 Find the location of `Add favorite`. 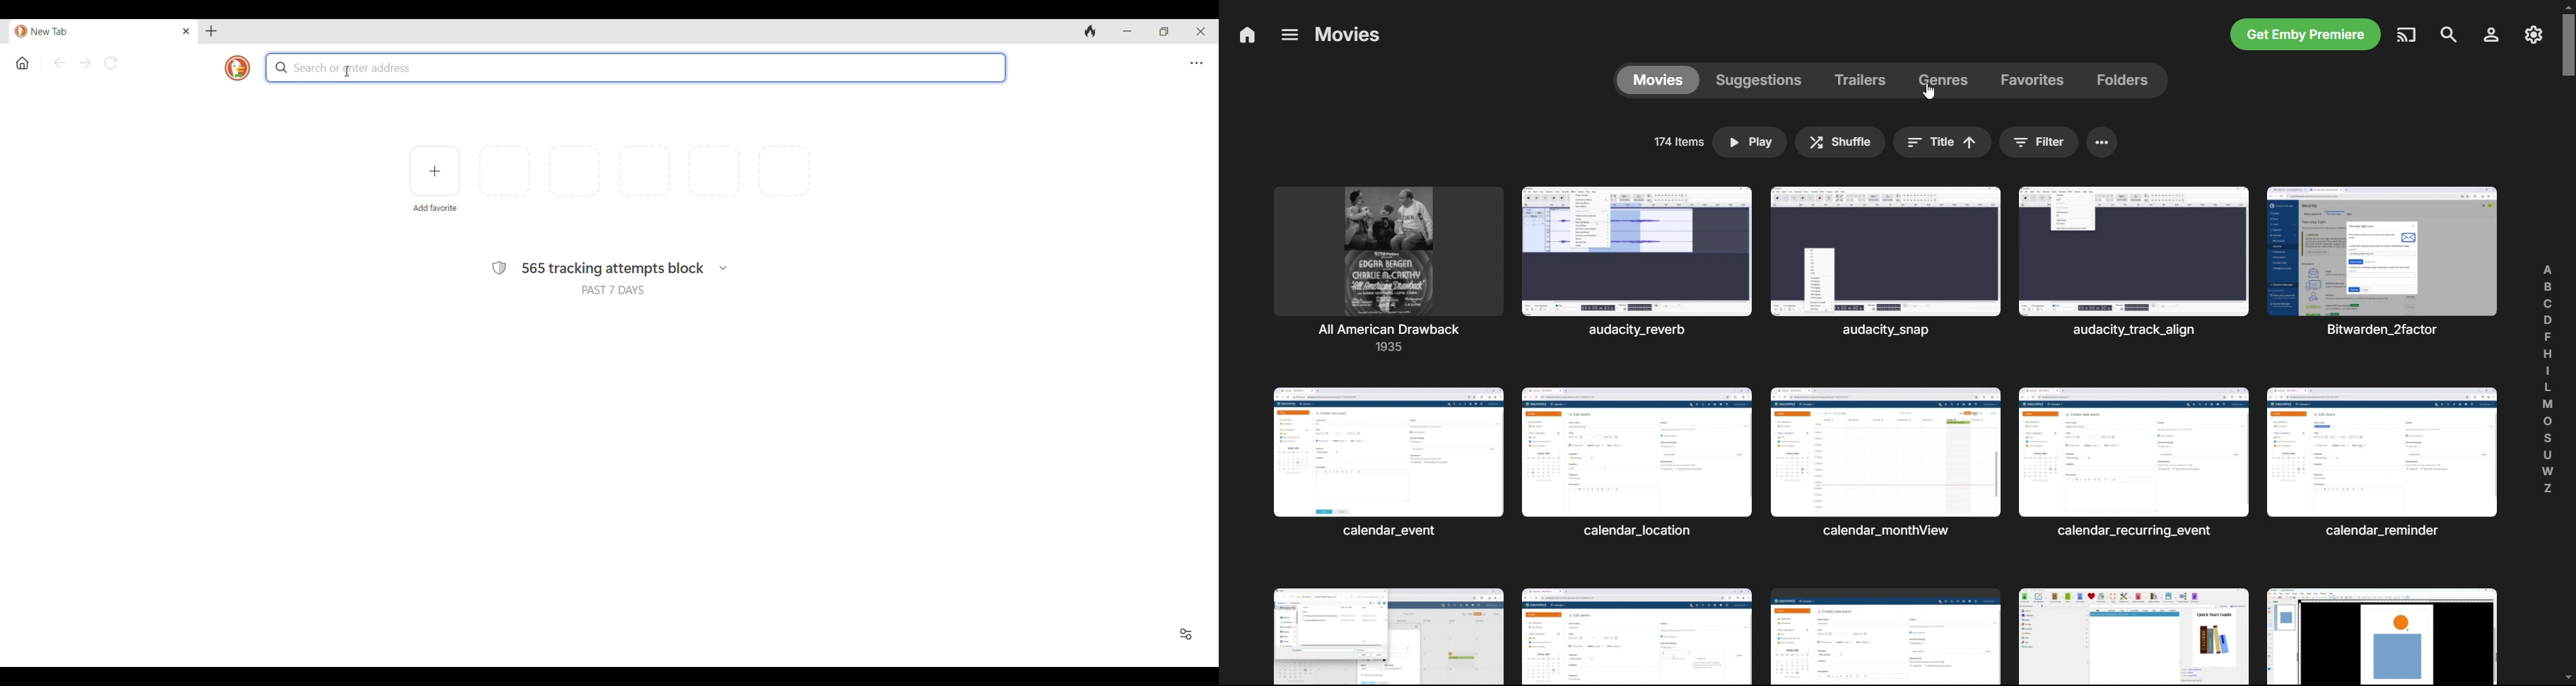

Add favorite is located at coordinates (436, 208).